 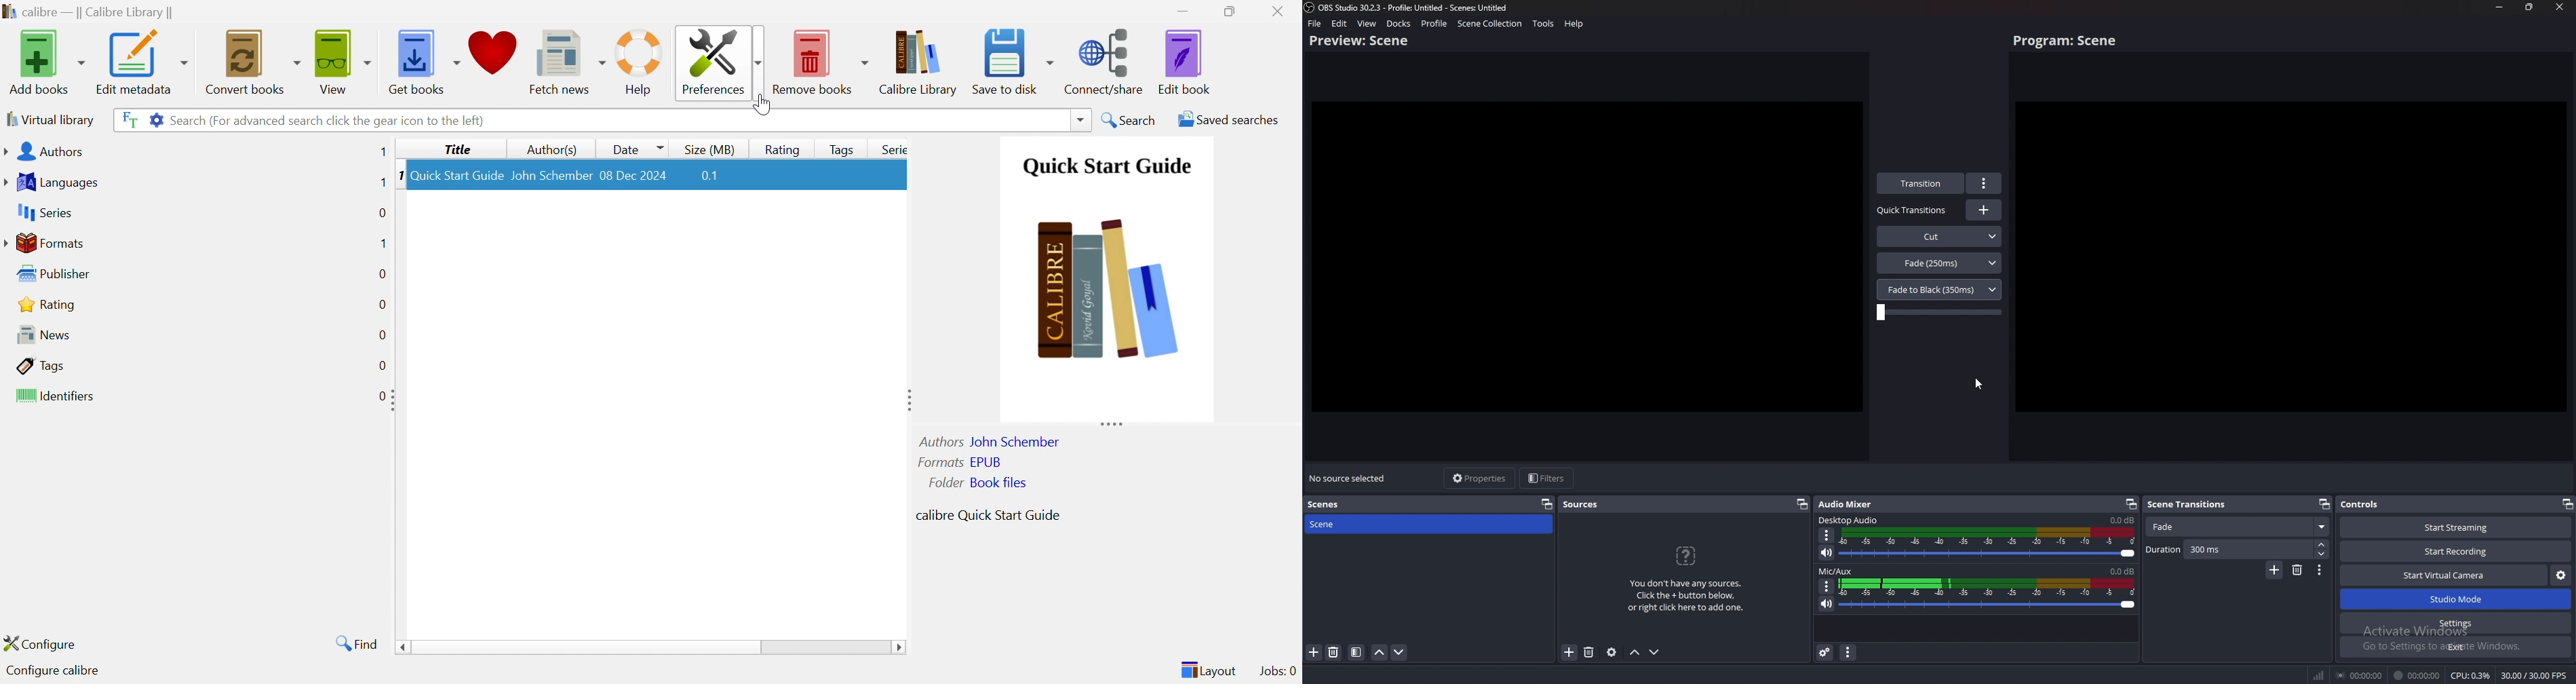 What do you see at coordinates (2380, 505) in the screenshot?
I see `Controls` at bounding box center [2380, 505].